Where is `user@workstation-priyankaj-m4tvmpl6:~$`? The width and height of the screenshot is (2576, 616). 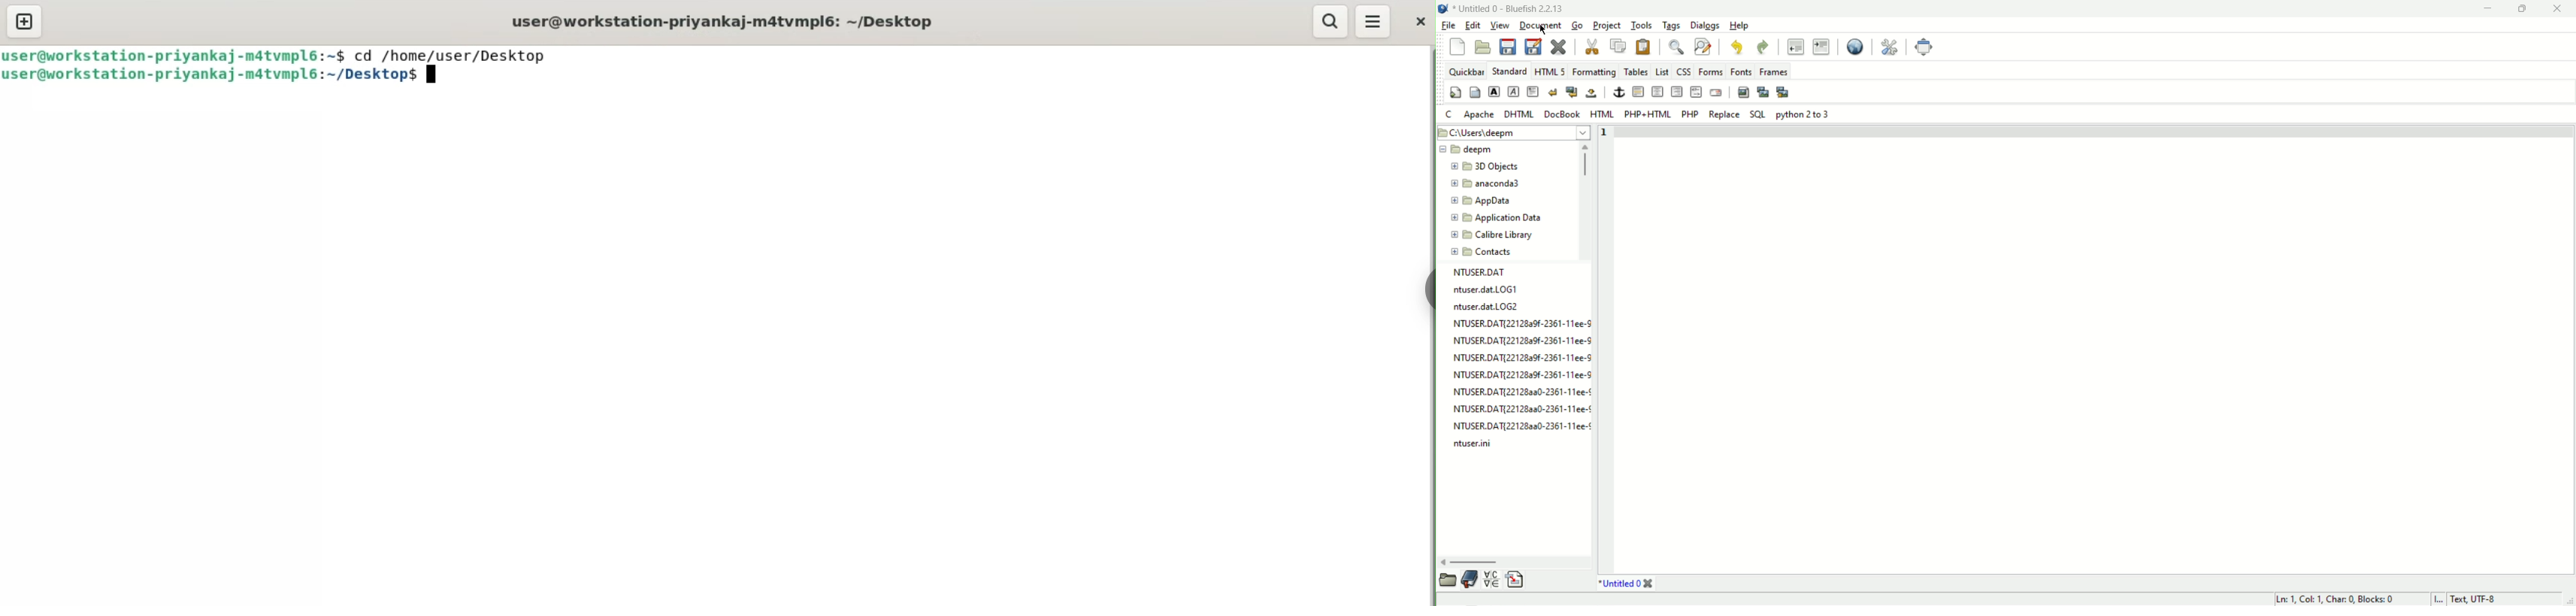 user@workstation-priyankaj-m4tvmpl6:~$ is located at coordinates (173, 53).